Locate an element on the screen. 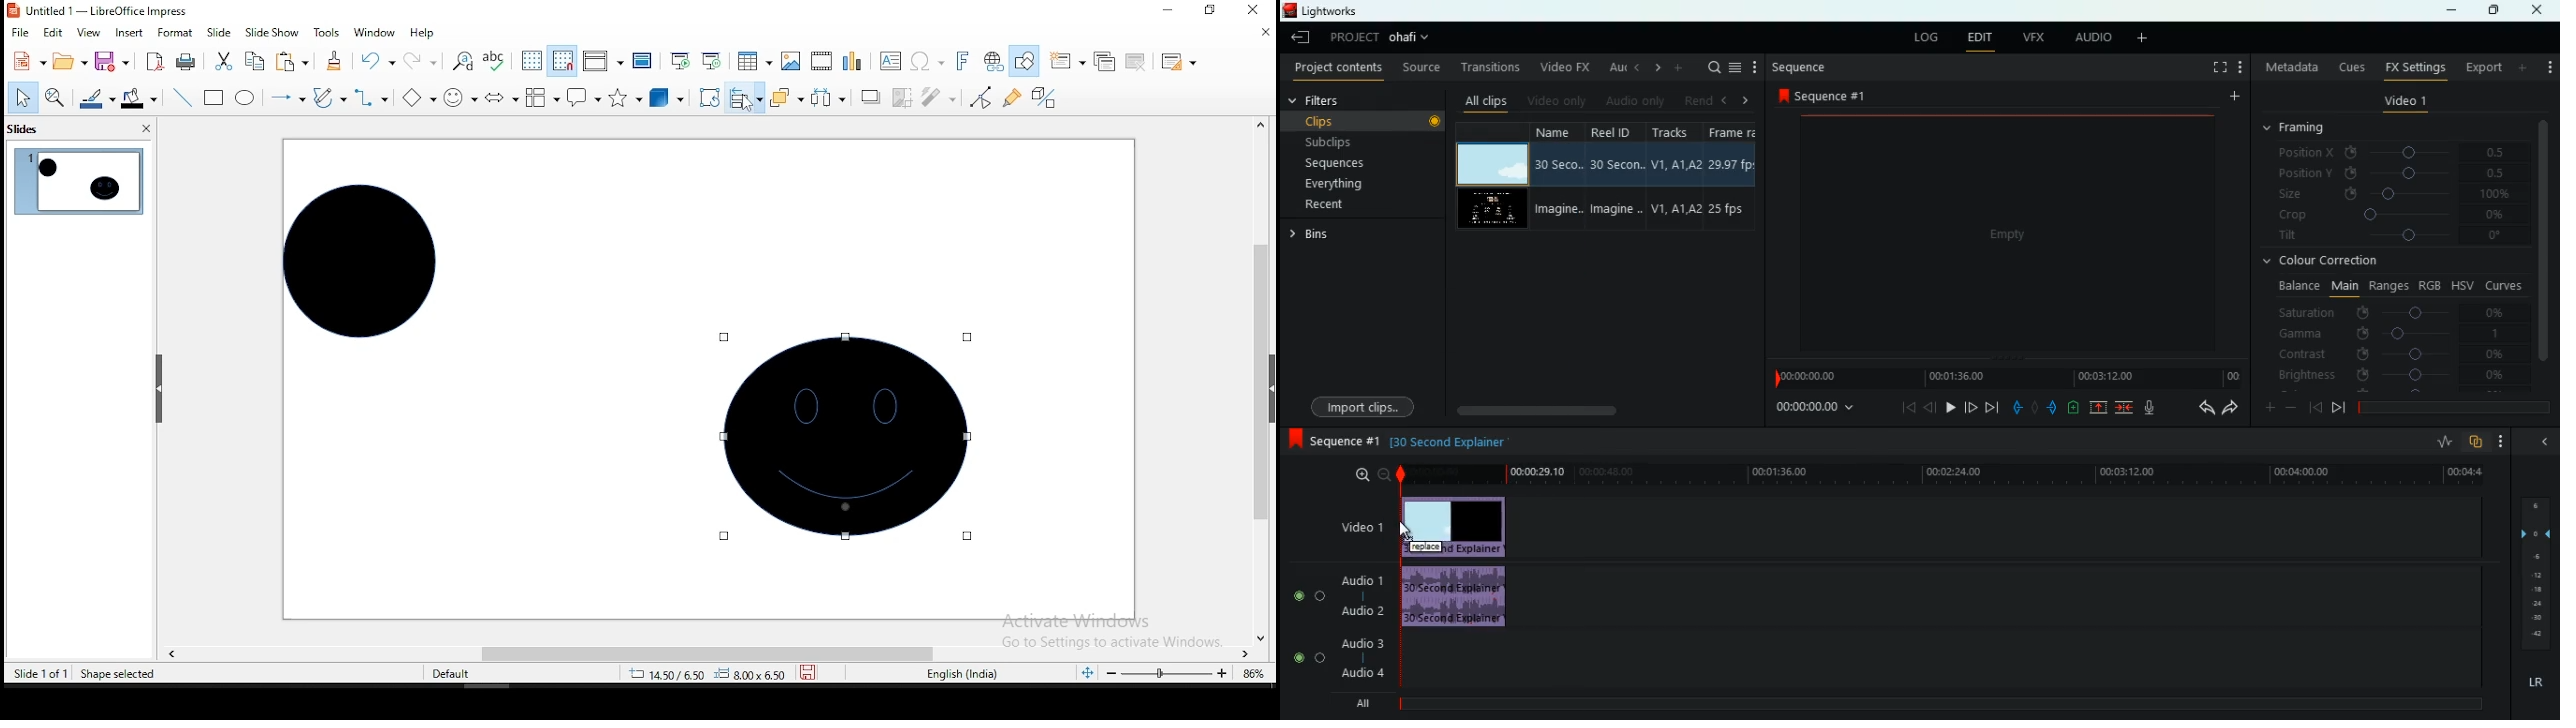 This screenshot has width=2576, height=728. reel id is located at coordinates (1609, 175).